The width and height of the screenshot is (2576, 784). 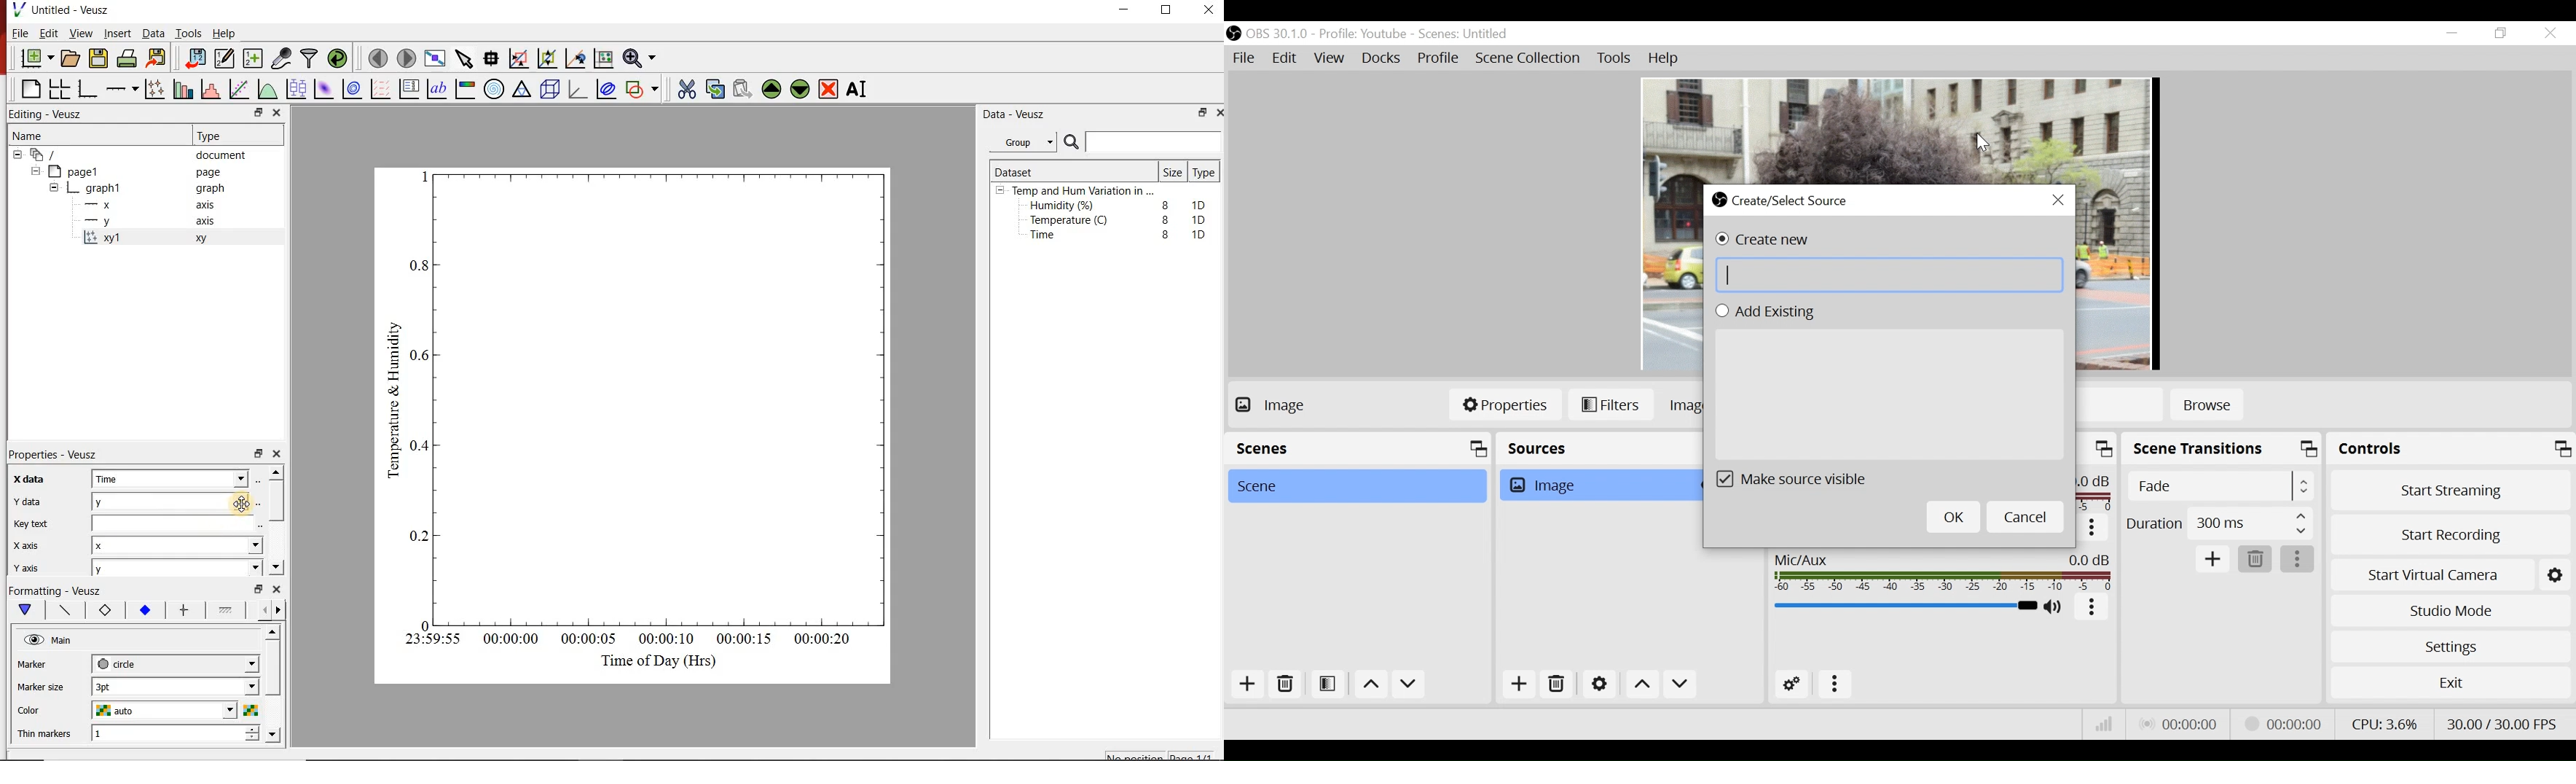 I want to click on 00:00:10, so click(x=665, y=638).